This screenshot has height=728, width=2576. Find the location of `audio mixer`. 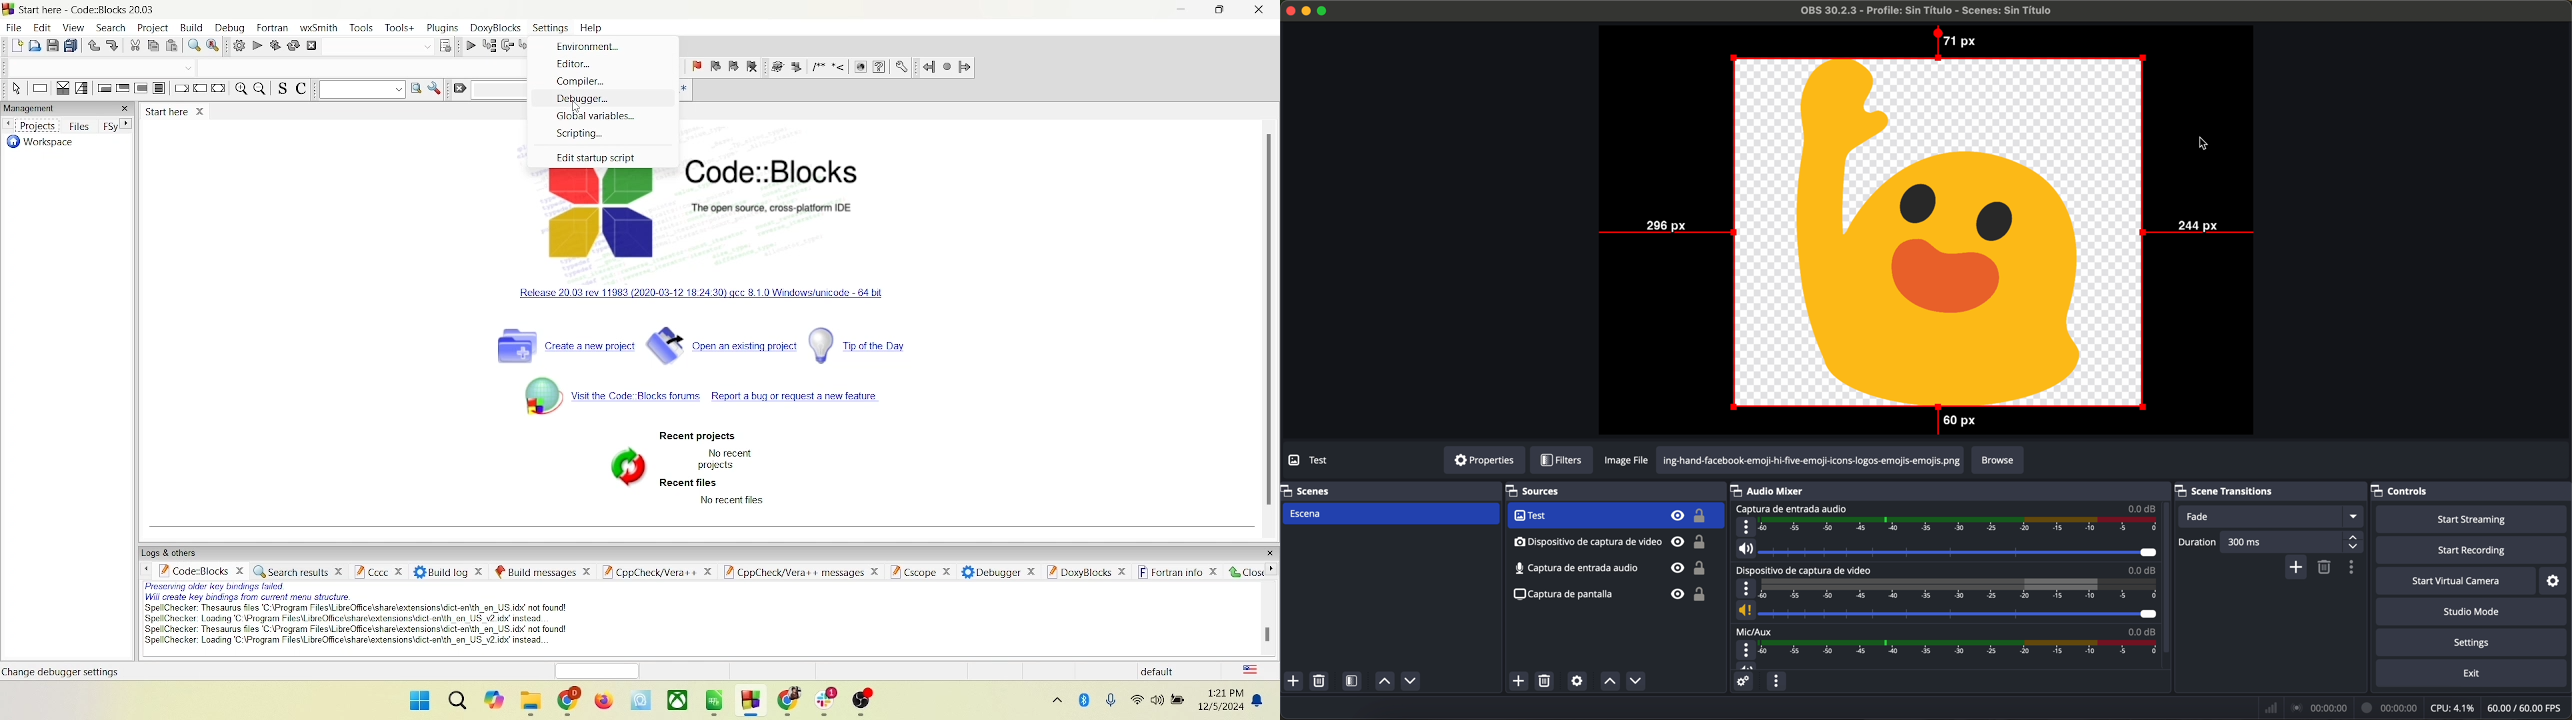

audio mixer is located at coordinates (1773, 490).